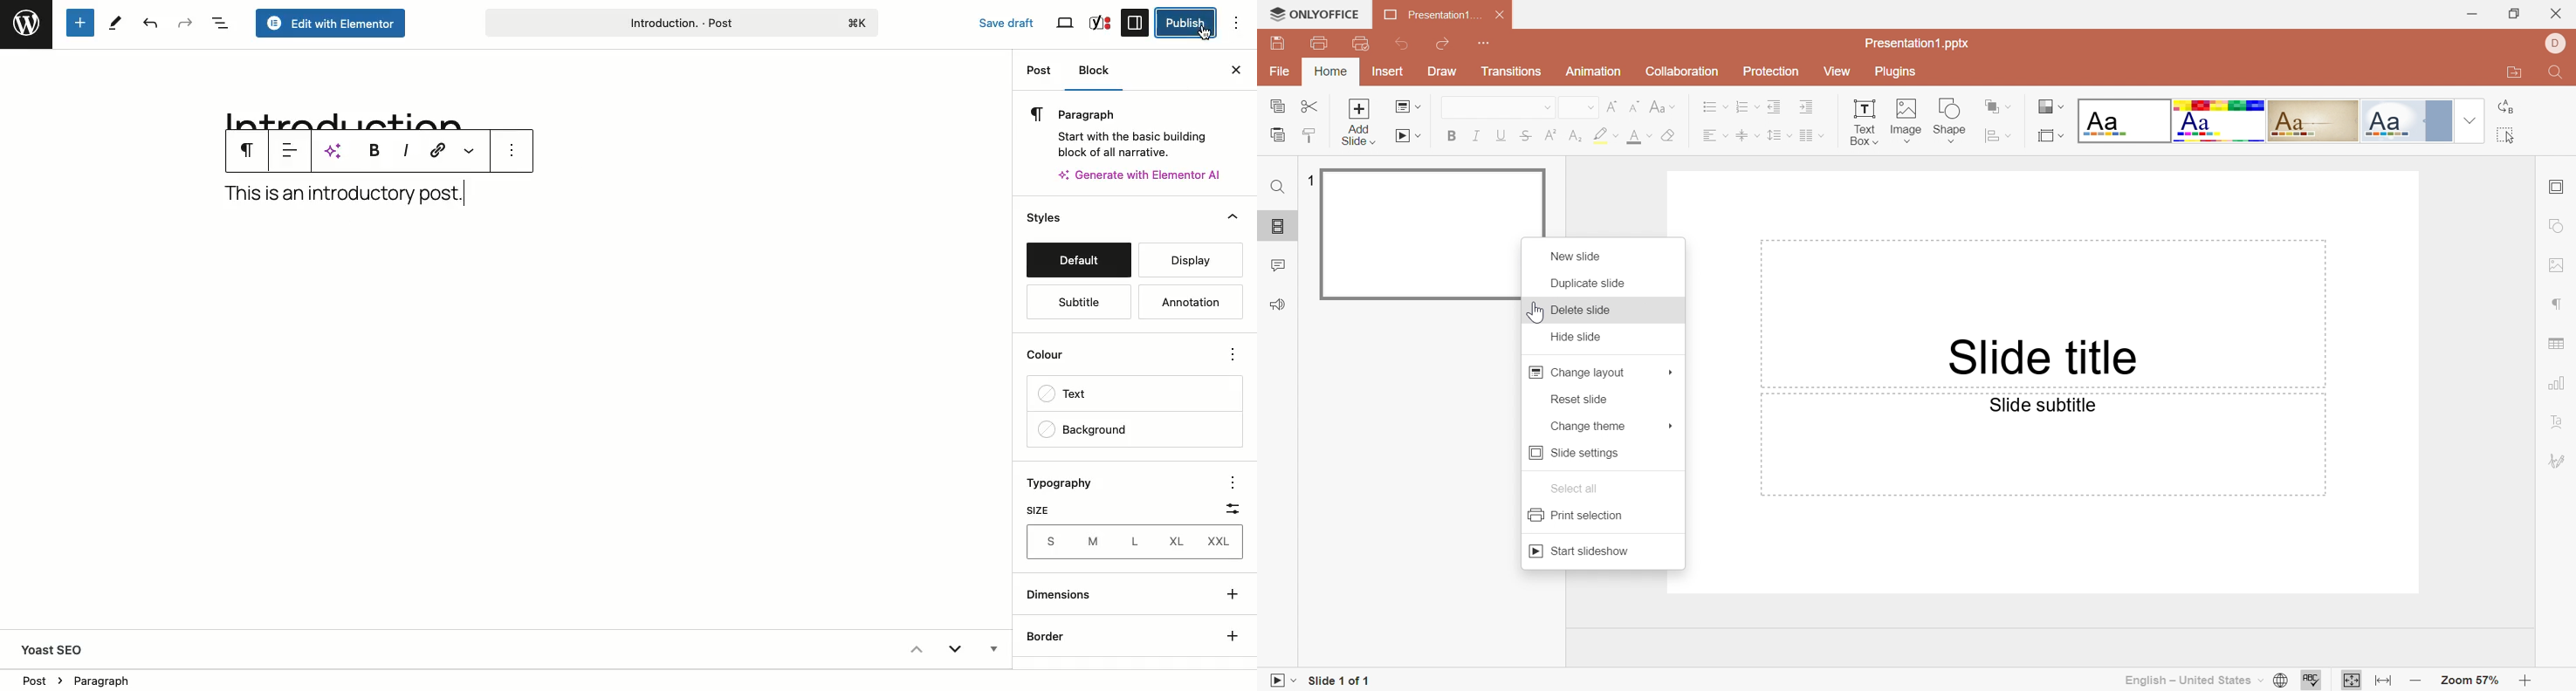  Describe the element at coordinates (1443, 71) in the screenshot. I see `Draw` at that location.